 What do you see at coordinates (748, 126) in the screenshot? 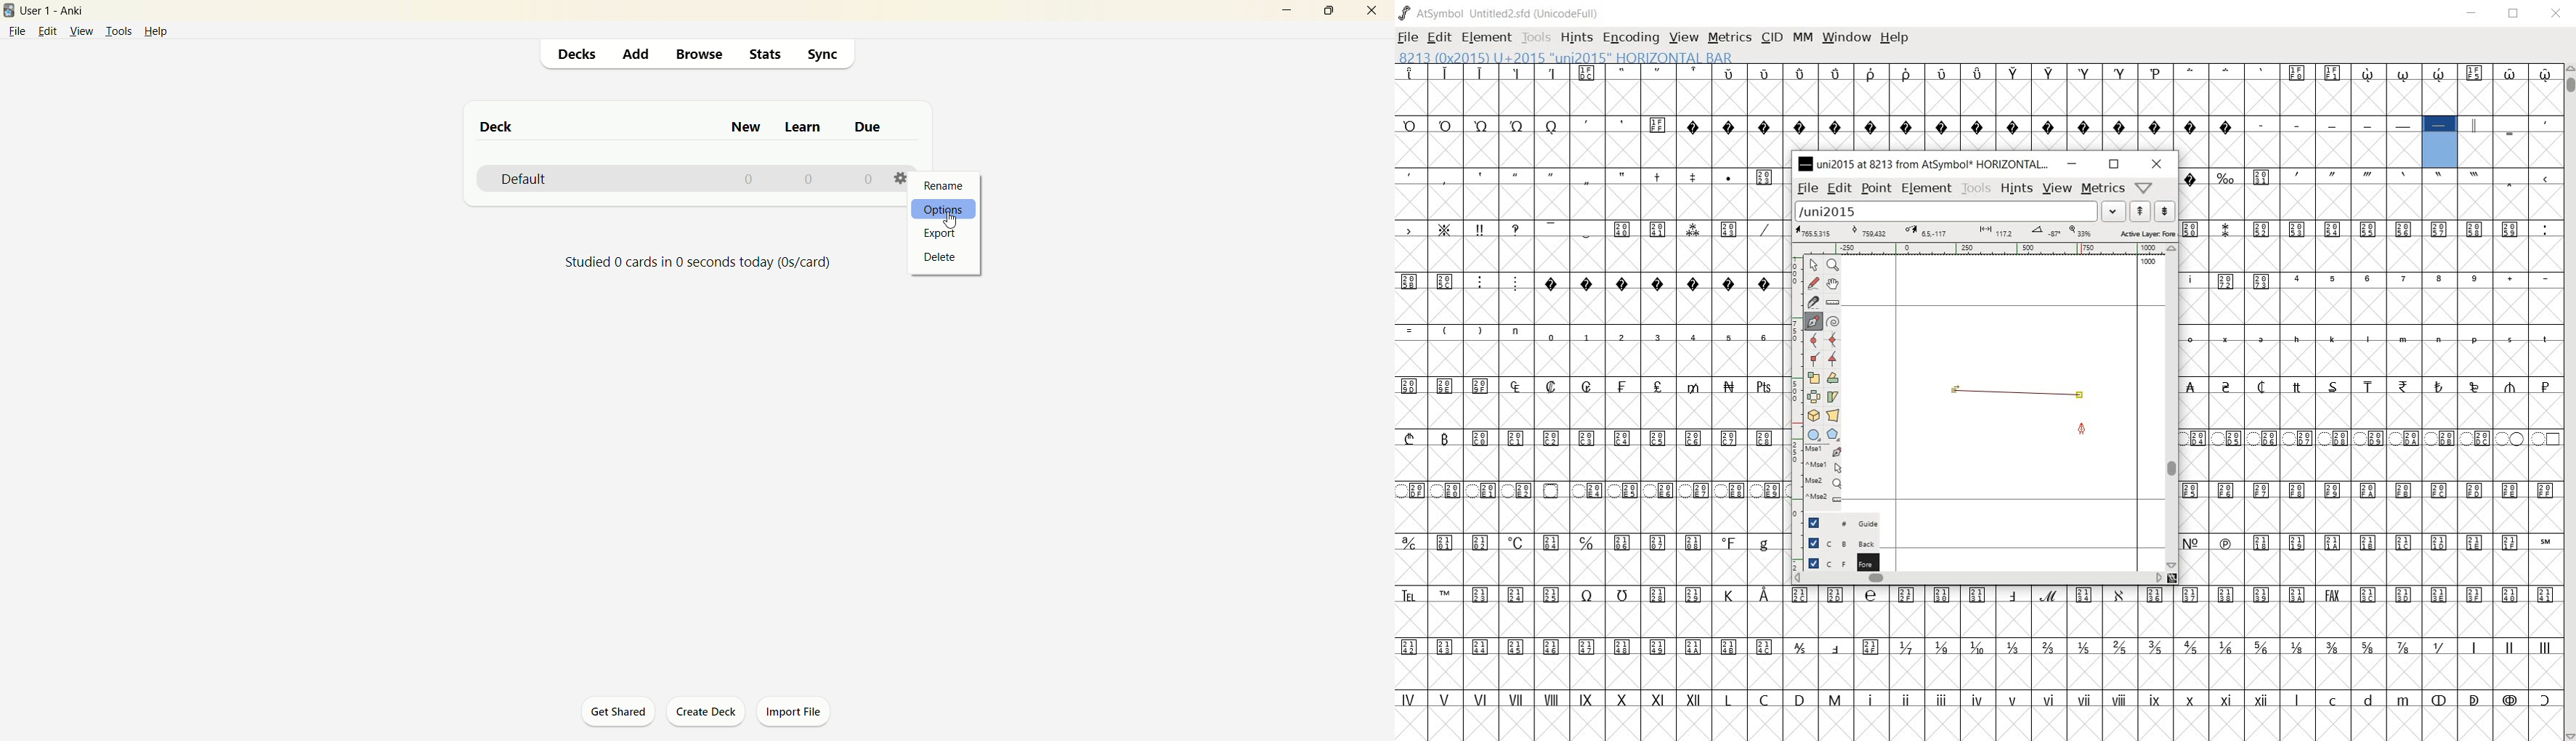
I see `new` at bounding box center [748, 126].